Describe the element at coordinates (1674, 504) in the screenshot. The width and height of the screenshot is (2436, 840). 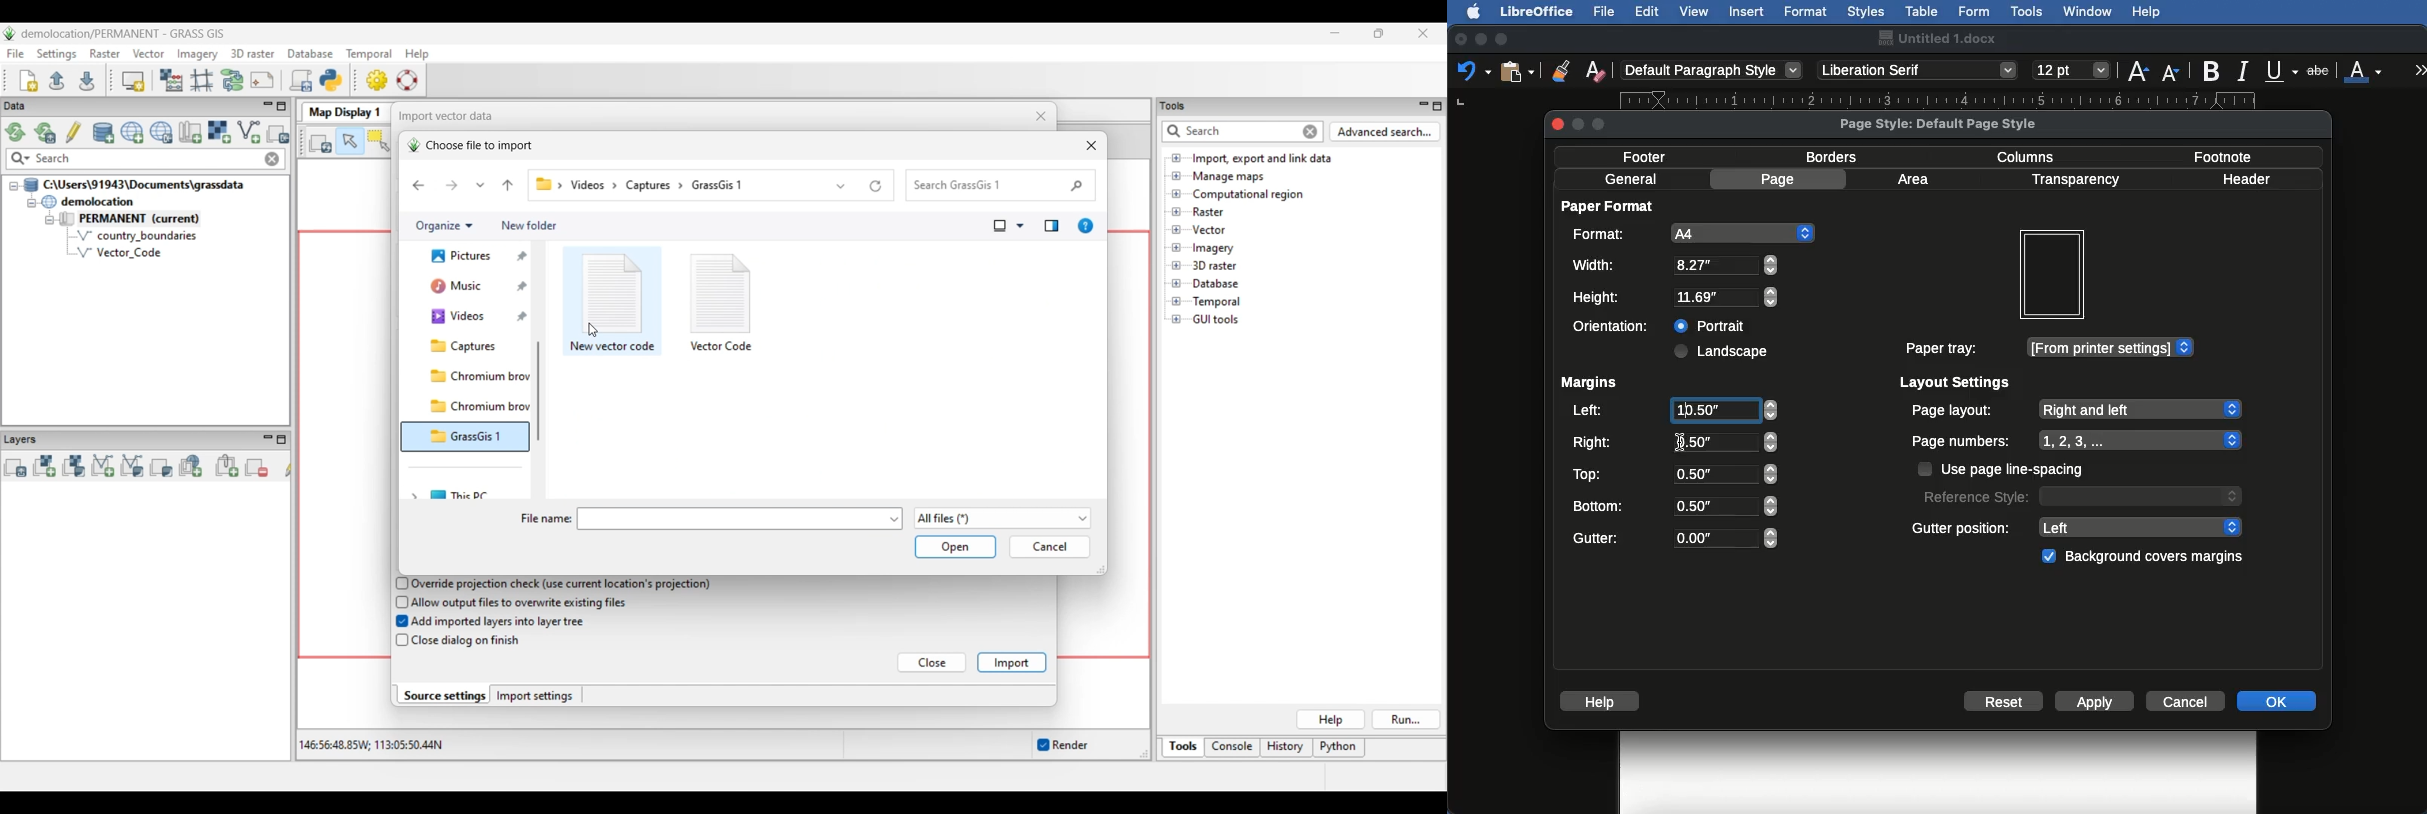
I see `Bottom` at that location.